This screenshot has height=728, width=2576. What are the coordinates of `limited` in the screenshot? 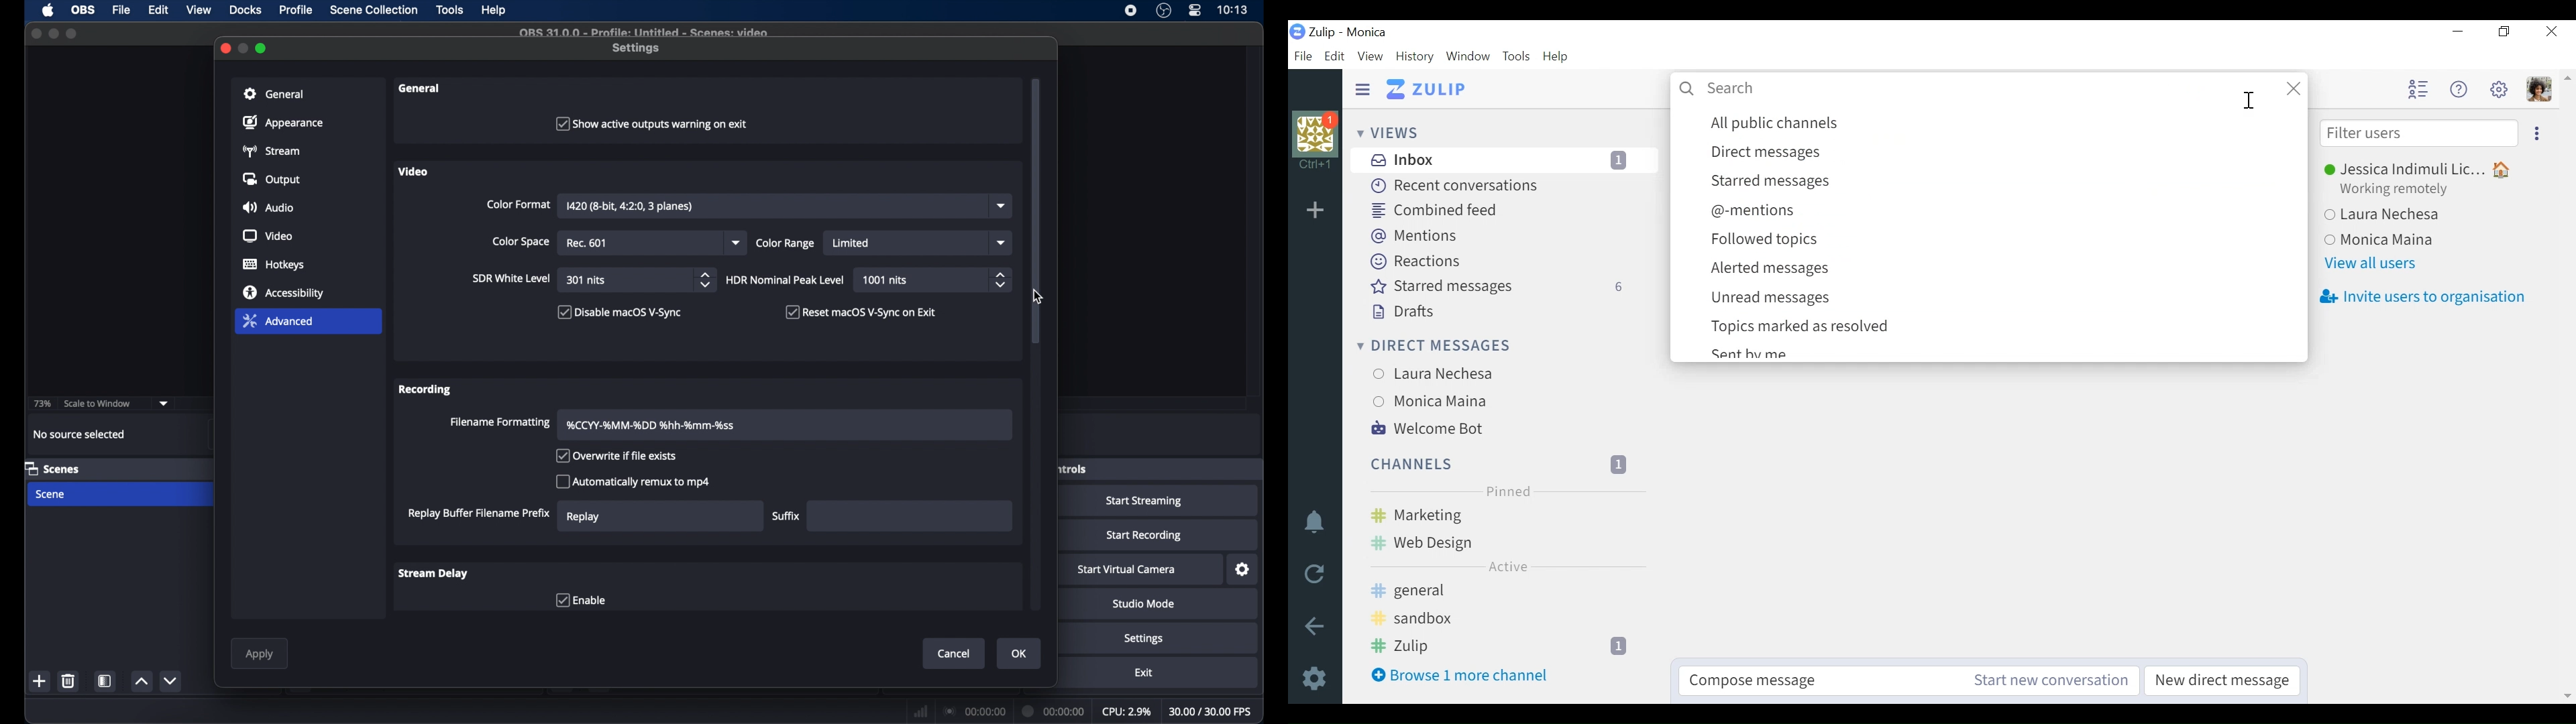 It's located at (852, 243).